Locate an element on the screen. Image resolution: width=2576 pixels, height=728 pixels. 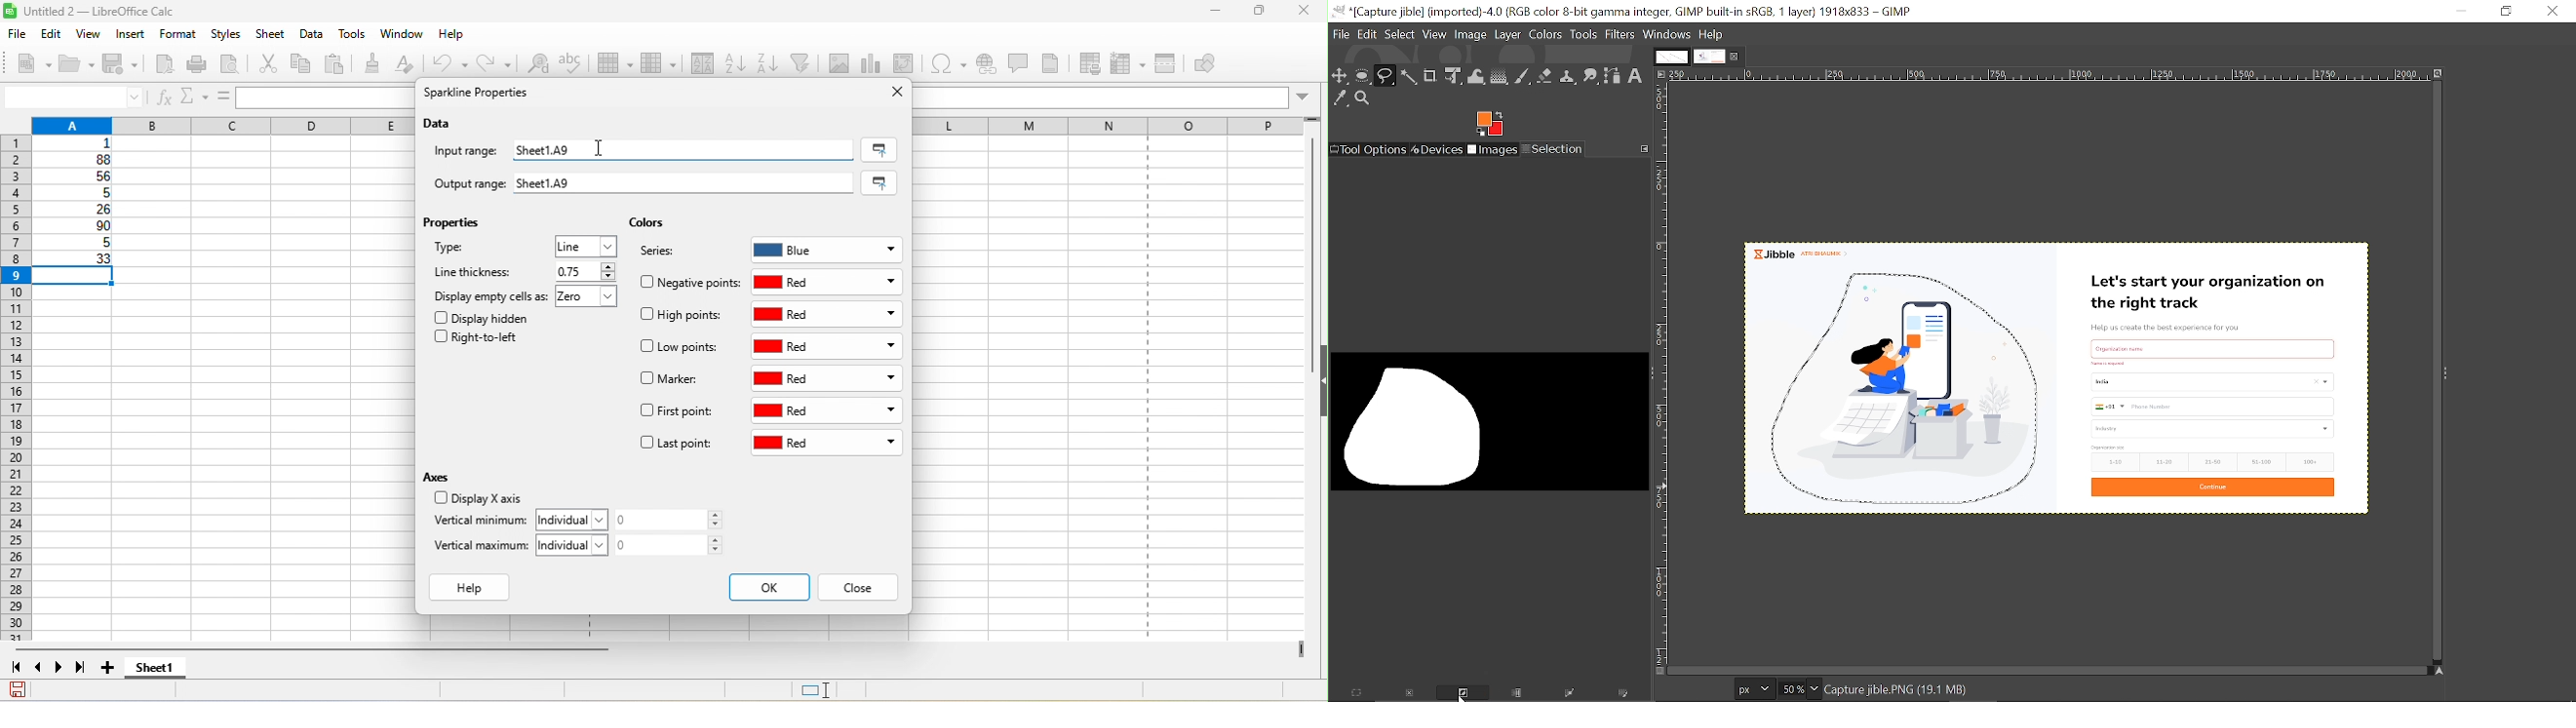
cursor movement is located at coordinates (598, 146).